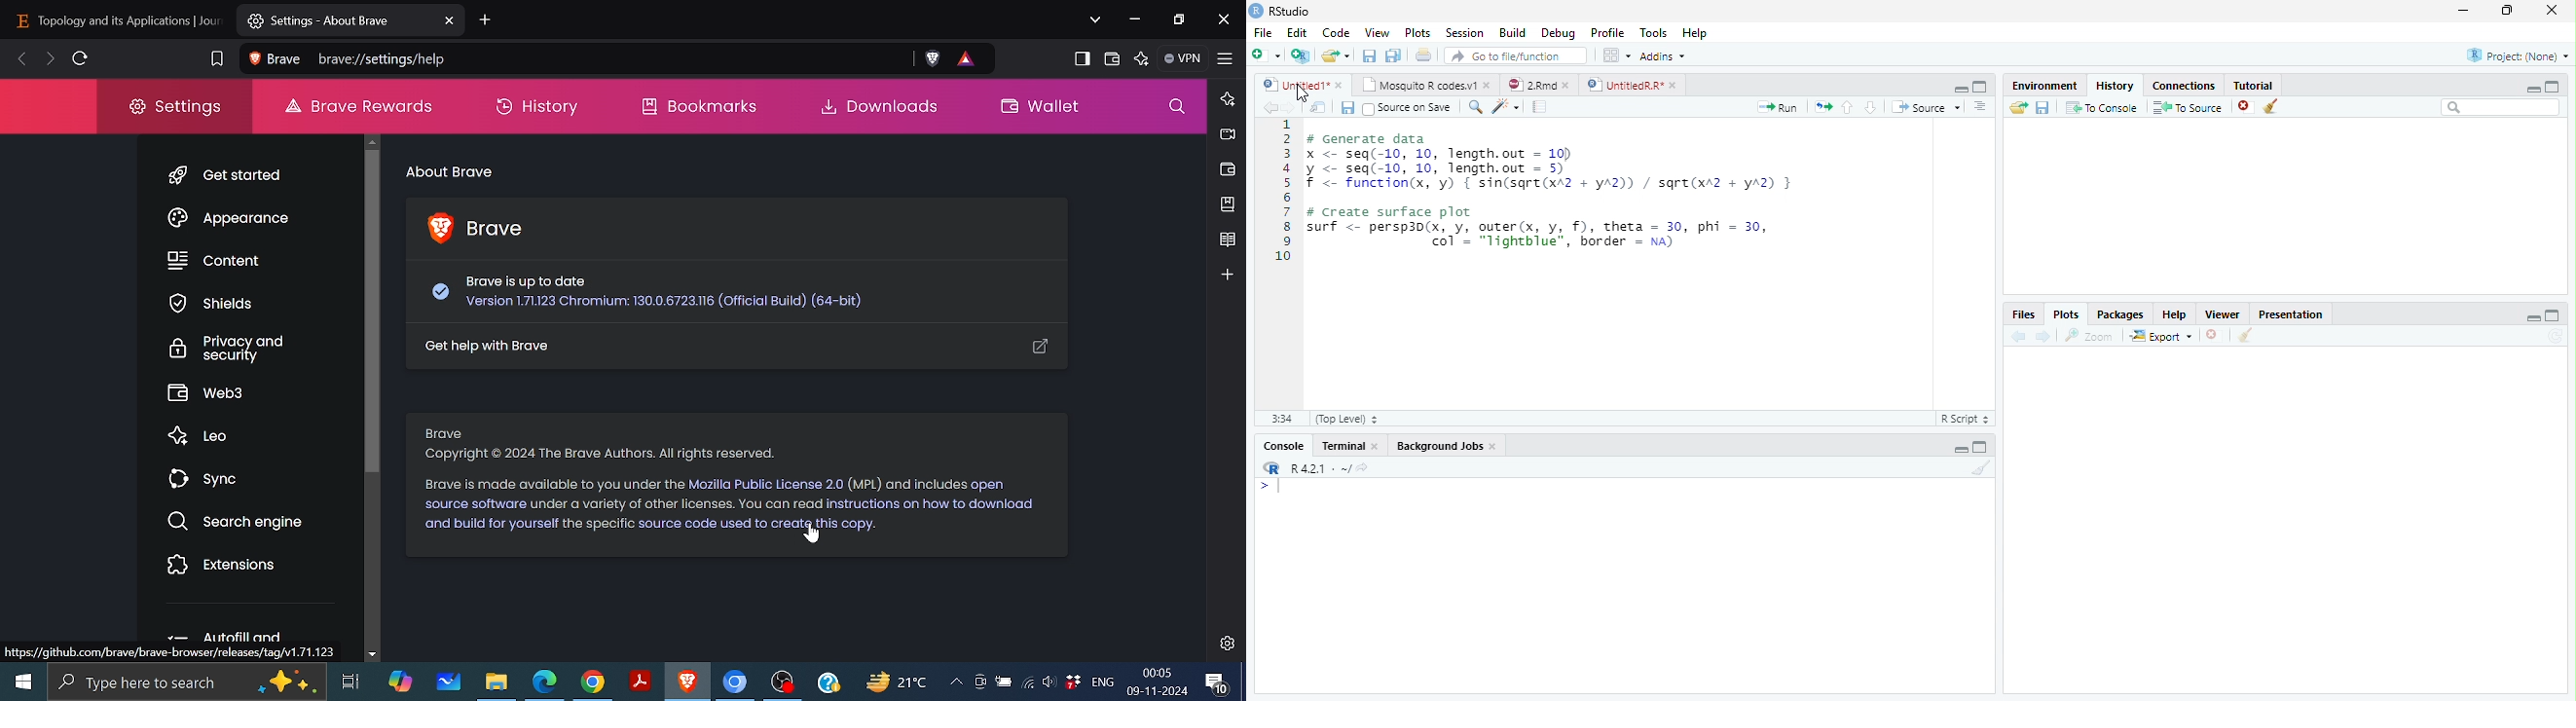  Describe the element at coordinates (2222, 314) in the screenshot. I see `Viewer` at that location.